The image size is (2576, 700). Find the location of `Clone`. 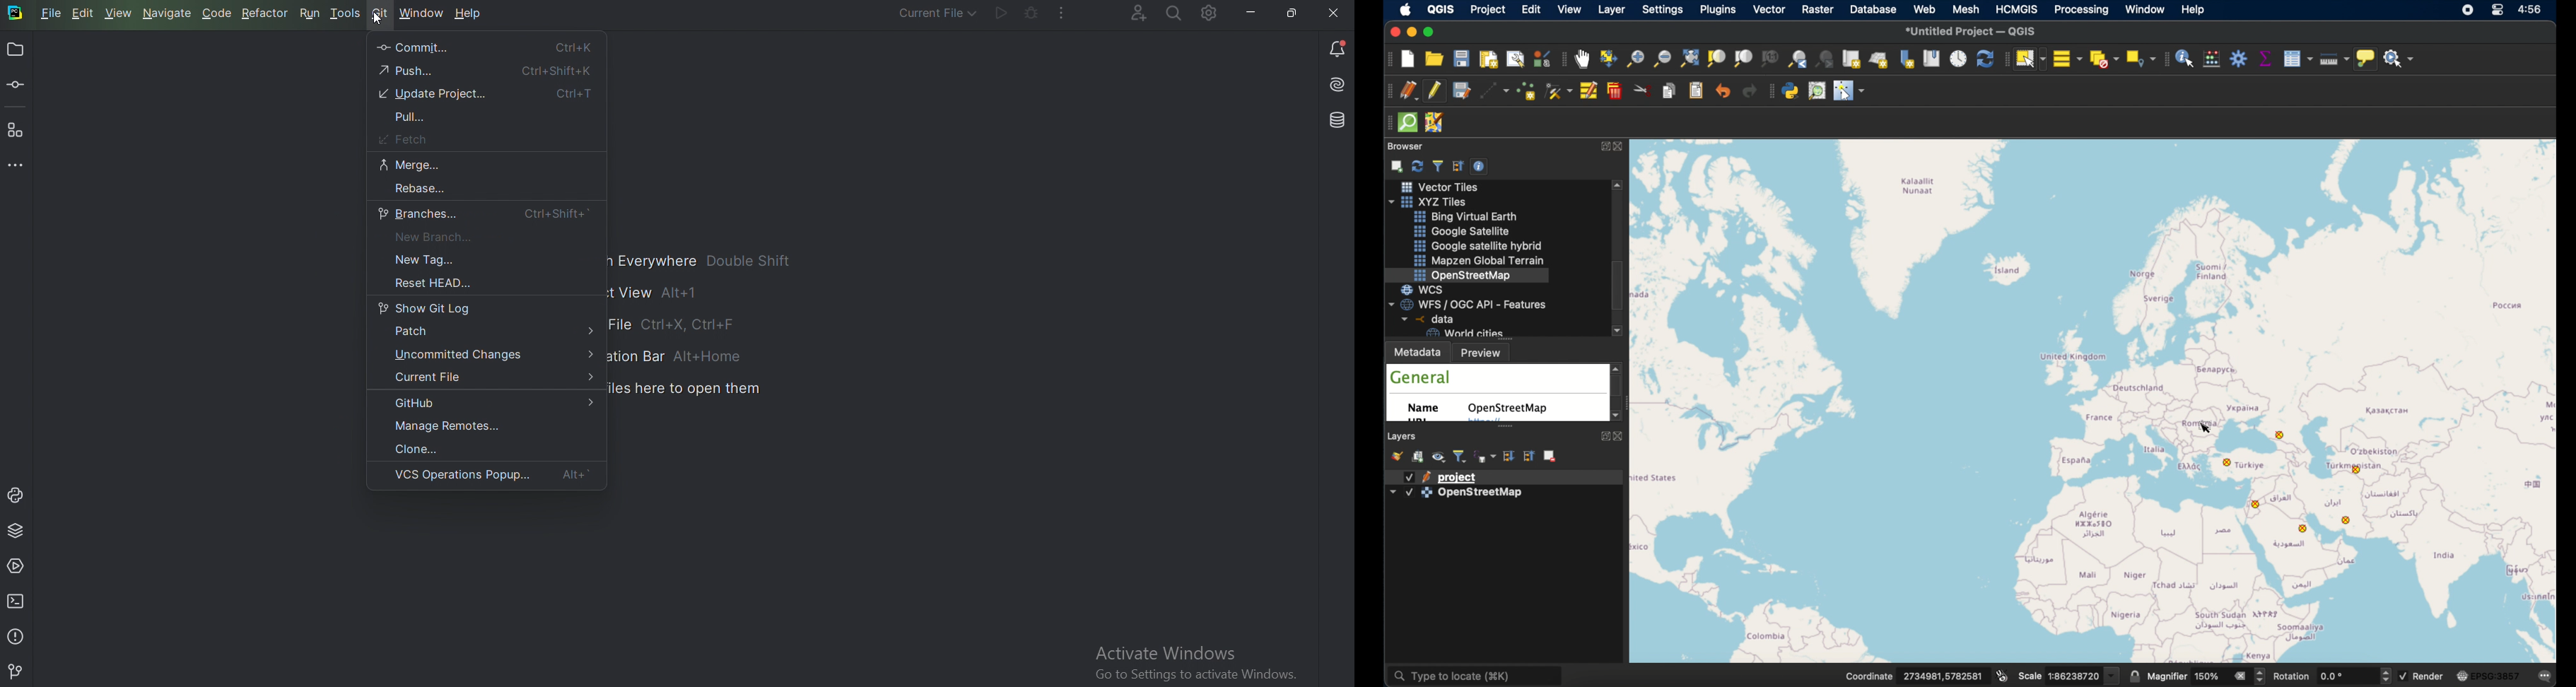

Clone is located at coordinates (421, 449).